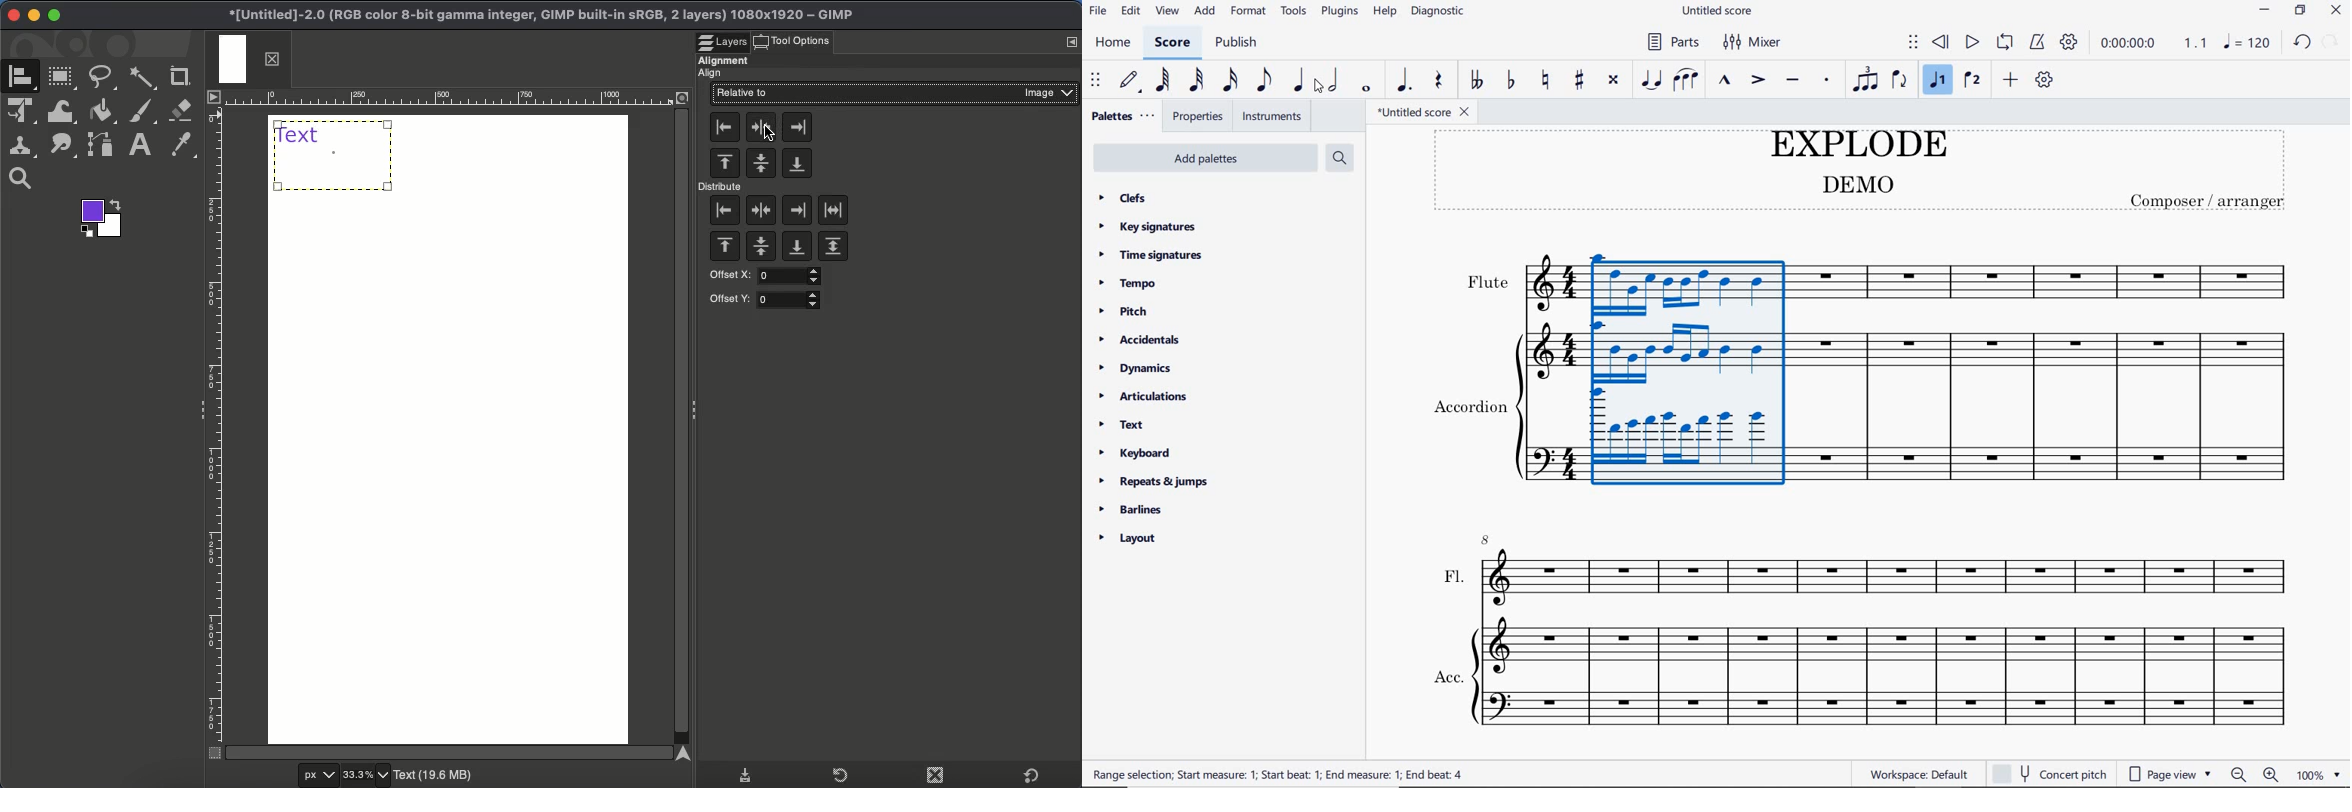 The height and width of the screenshot is (812, 2352). Describe the element at coordinates (2051, 771) in the screenshot. I see `concert pitch` at that location.